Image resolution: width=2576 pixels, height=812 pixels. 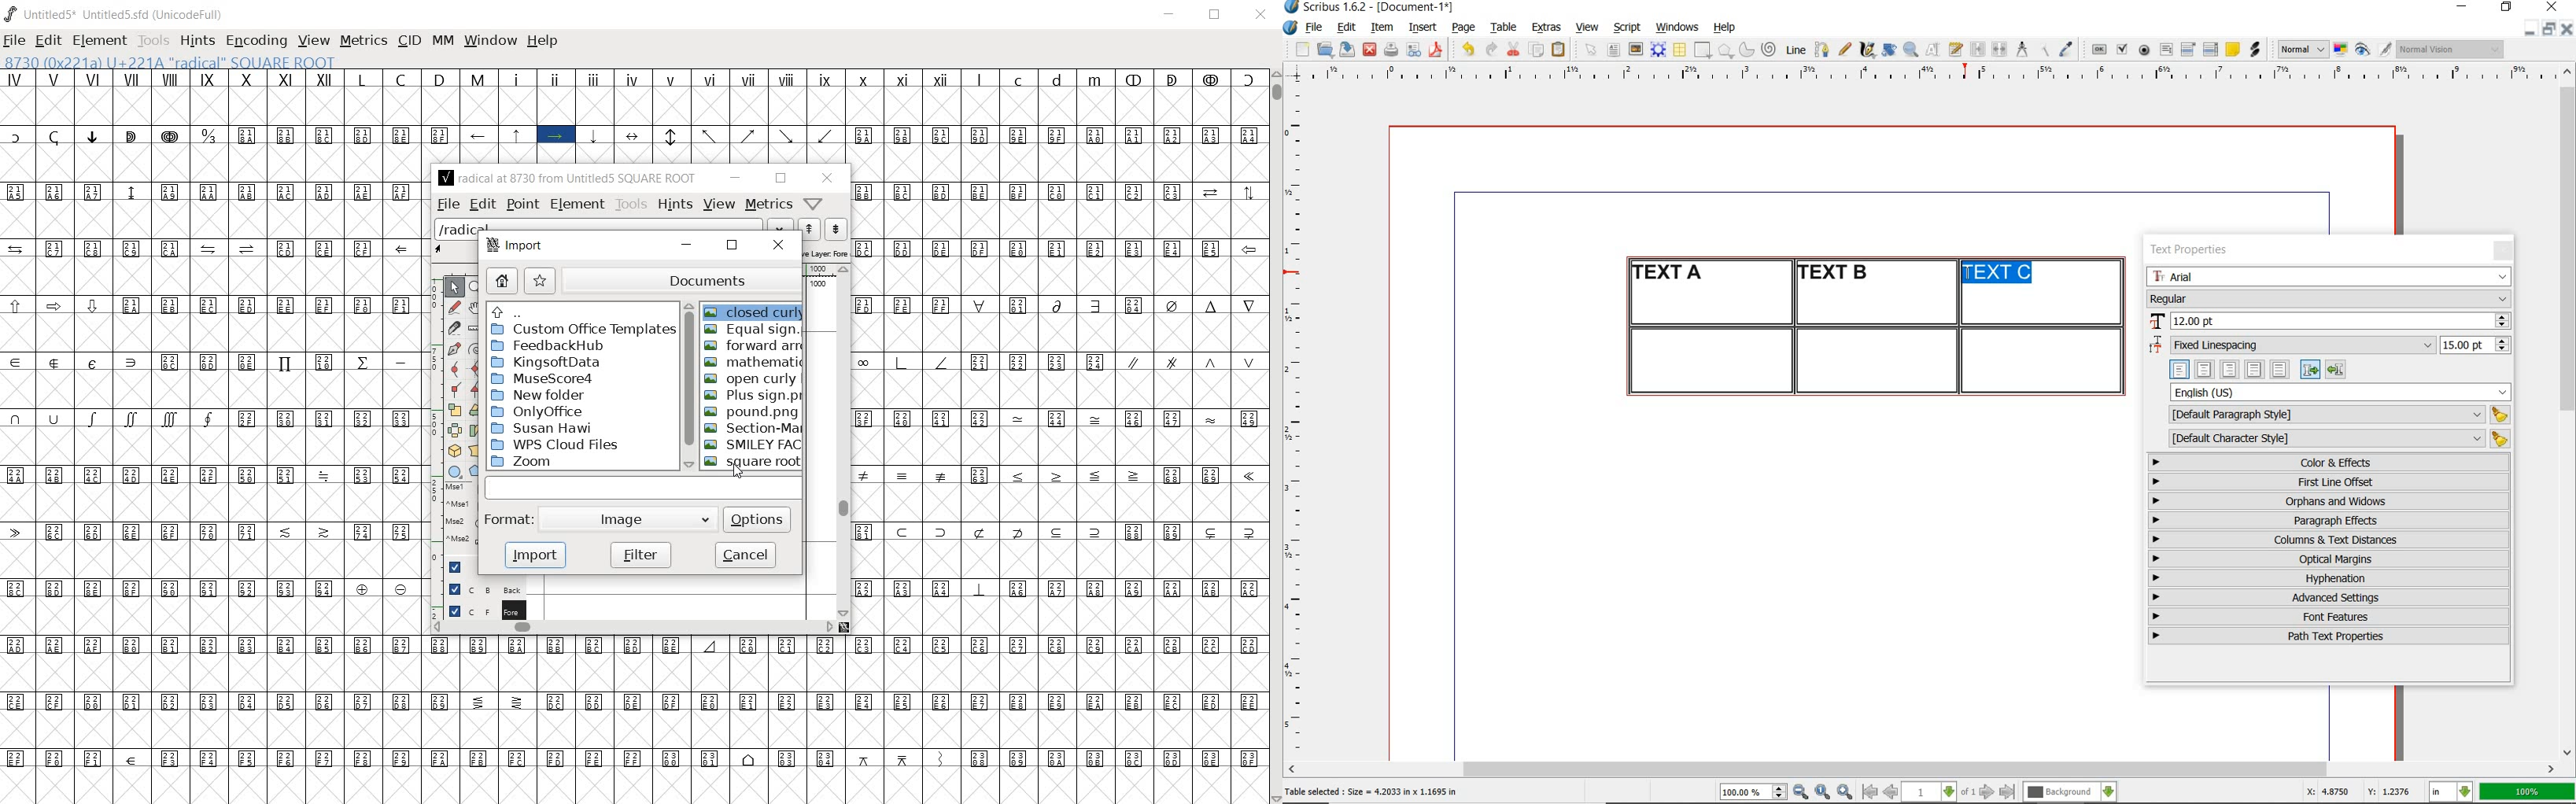 I want to click on font features, so click(x=2329, y=616).